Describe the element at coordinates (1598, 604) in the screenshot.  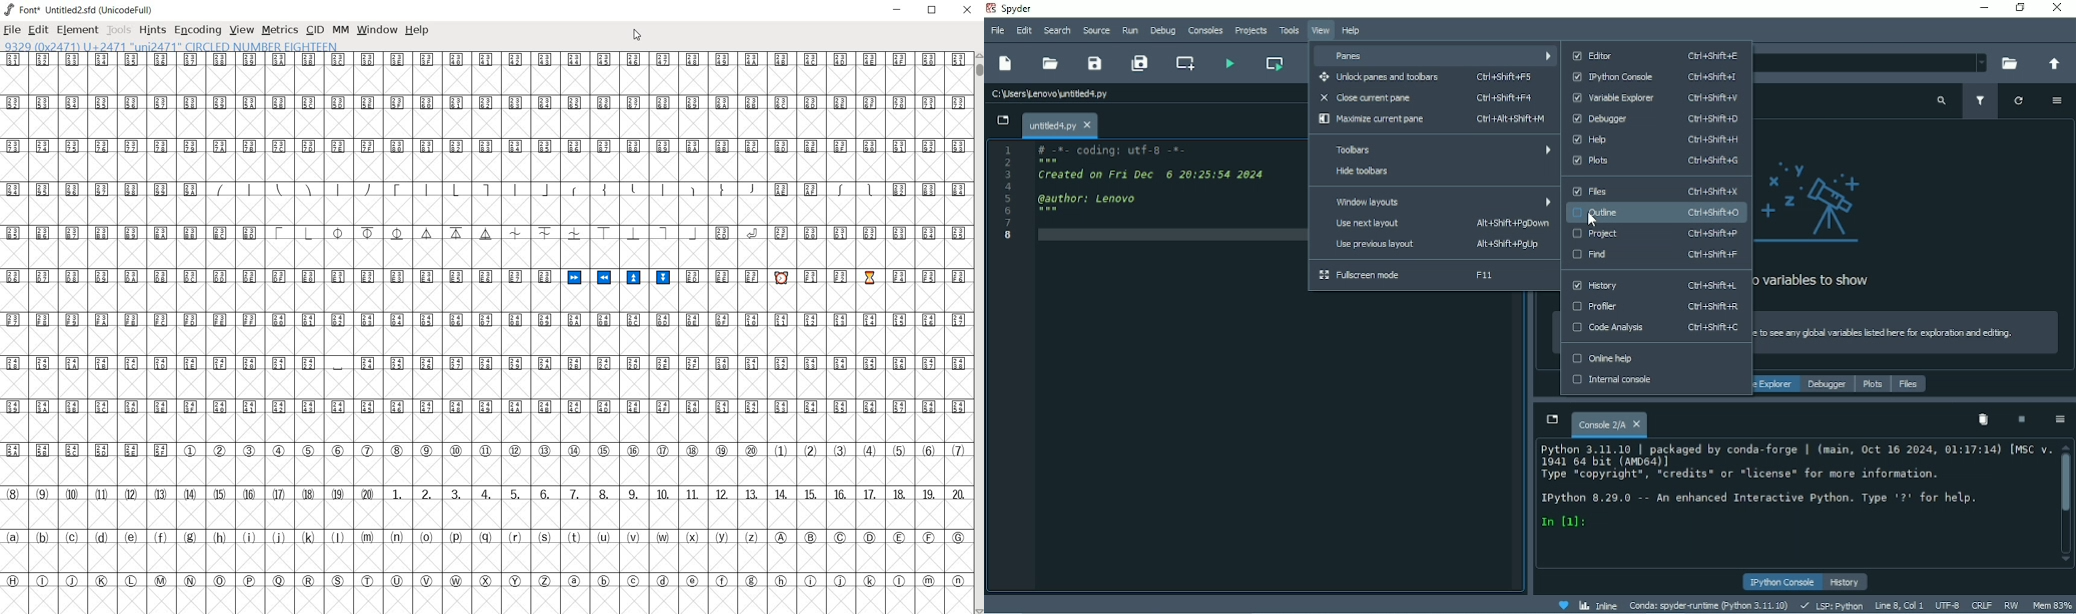
I see `Inline` at that location.